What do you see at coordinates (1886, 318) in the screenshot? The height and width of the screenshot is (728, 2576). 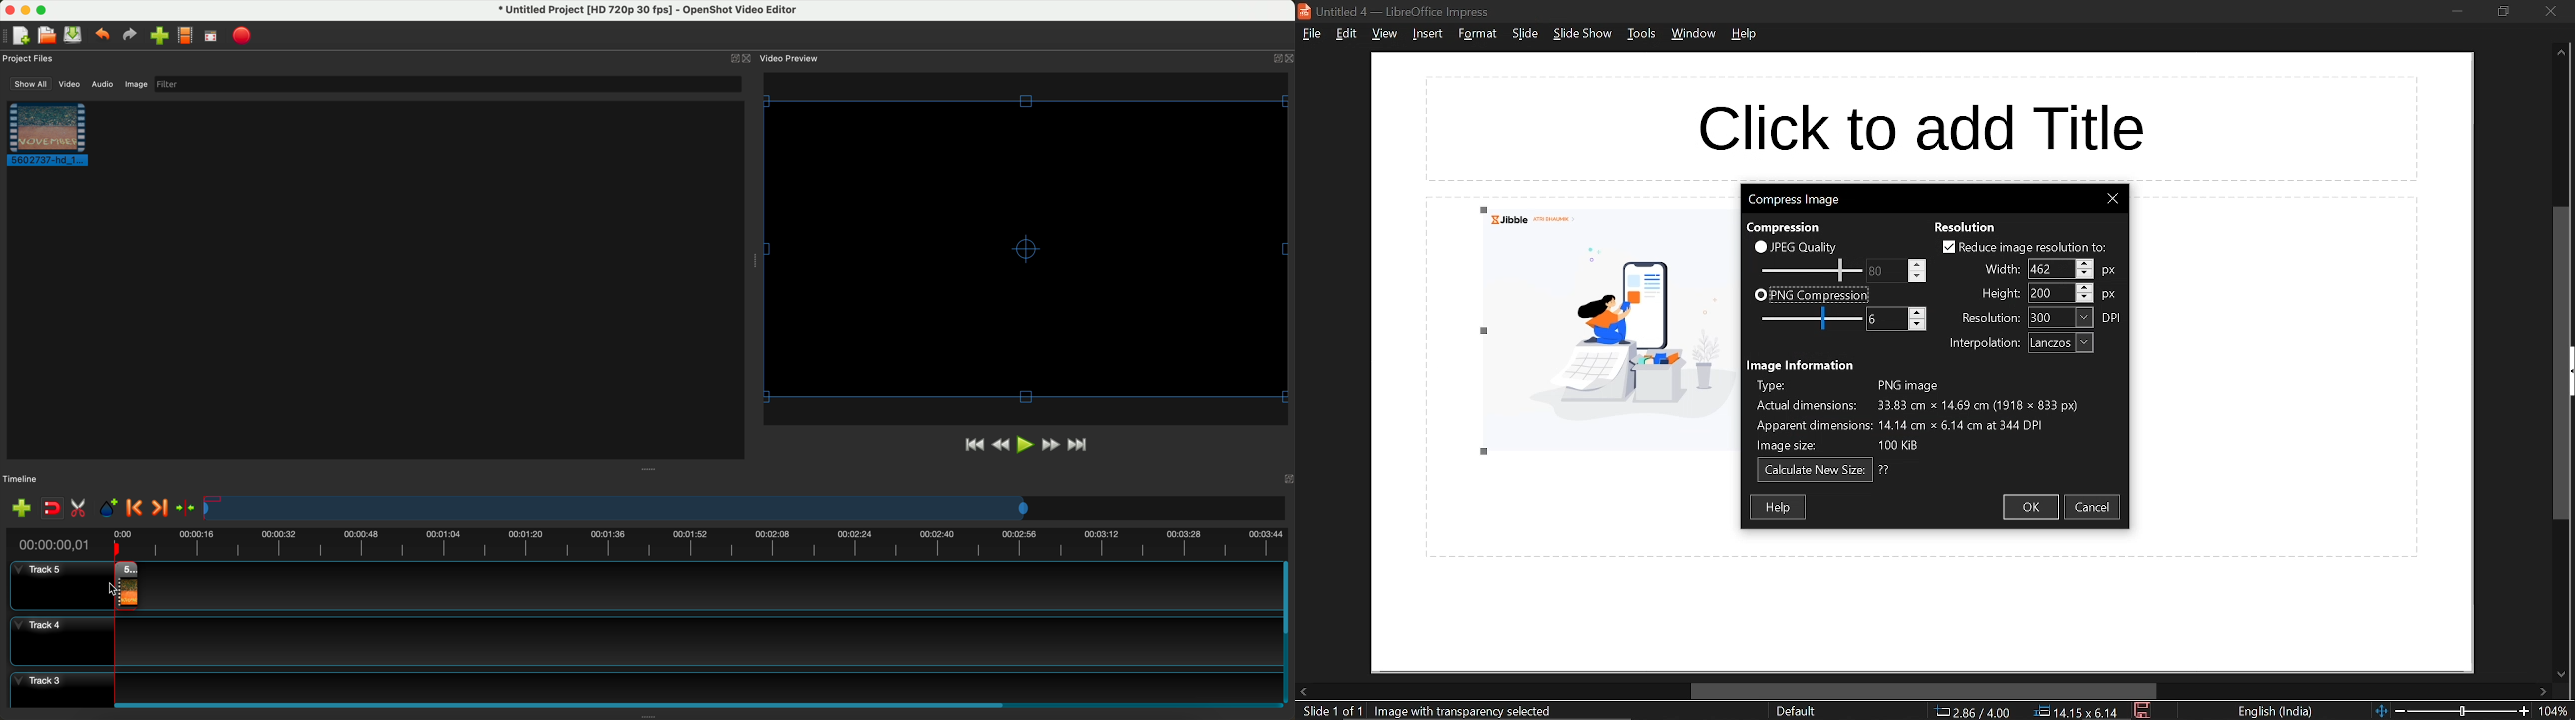 I see `Change PNG compression` at bounding box center [1886, 318].